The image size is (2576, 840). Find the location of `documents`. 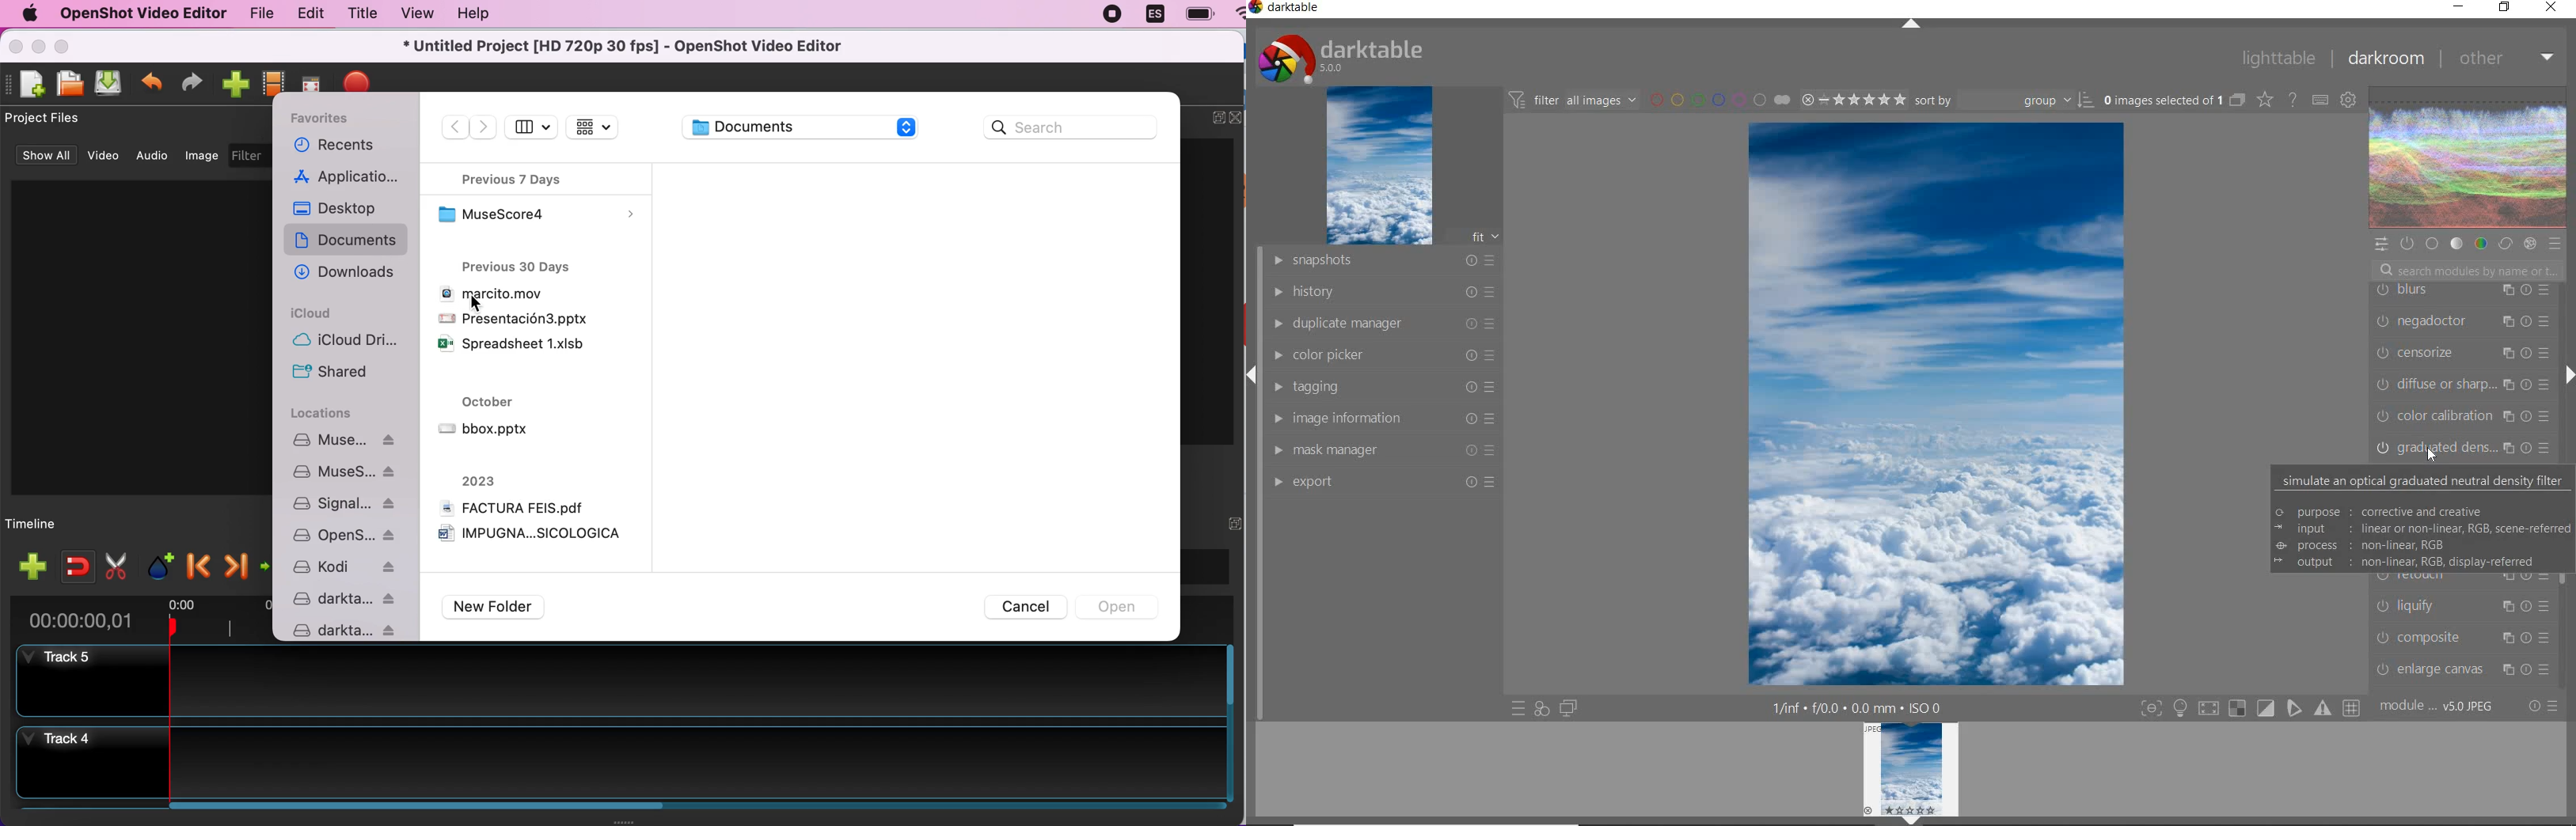

documents is located at coordinates (813, 127).